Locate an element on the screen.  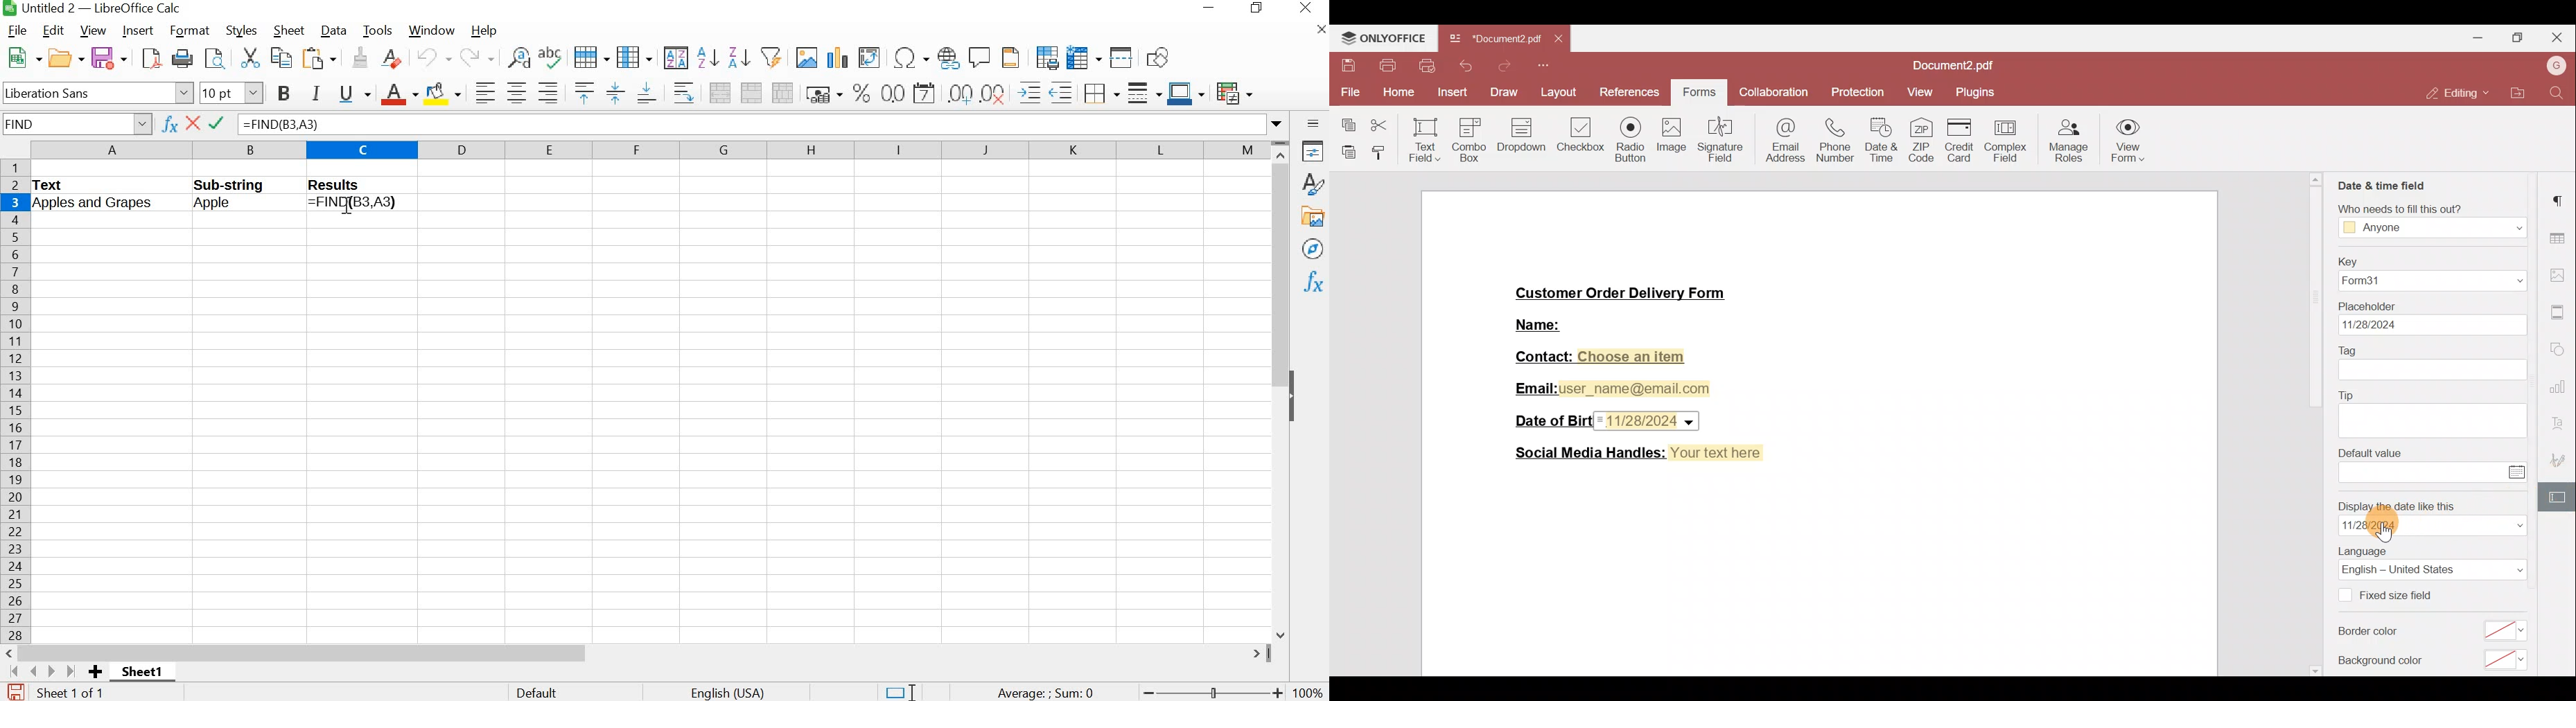
Copy is located at coordinates (1345, 122).